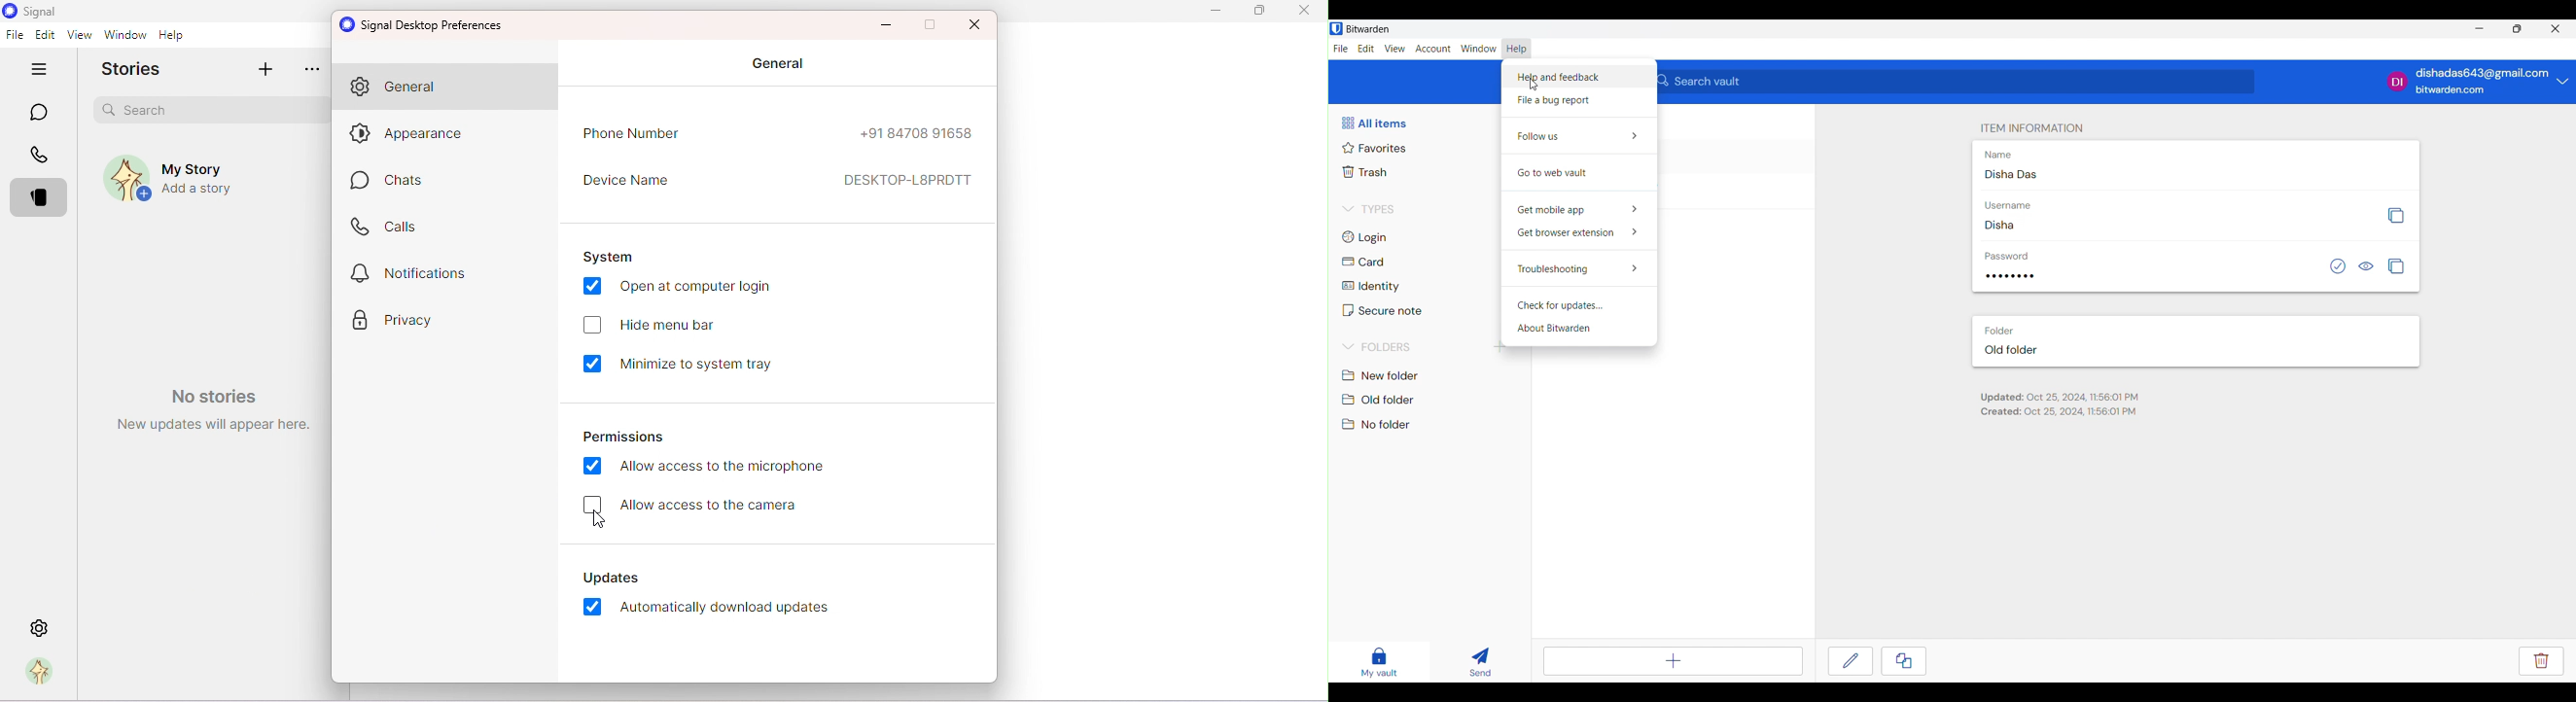 This screenshot has width=2576, height=728. What do you see at coordinates (2032, 128) in the screenshot?
I see `Item information` at bounding box center [2032, 128].